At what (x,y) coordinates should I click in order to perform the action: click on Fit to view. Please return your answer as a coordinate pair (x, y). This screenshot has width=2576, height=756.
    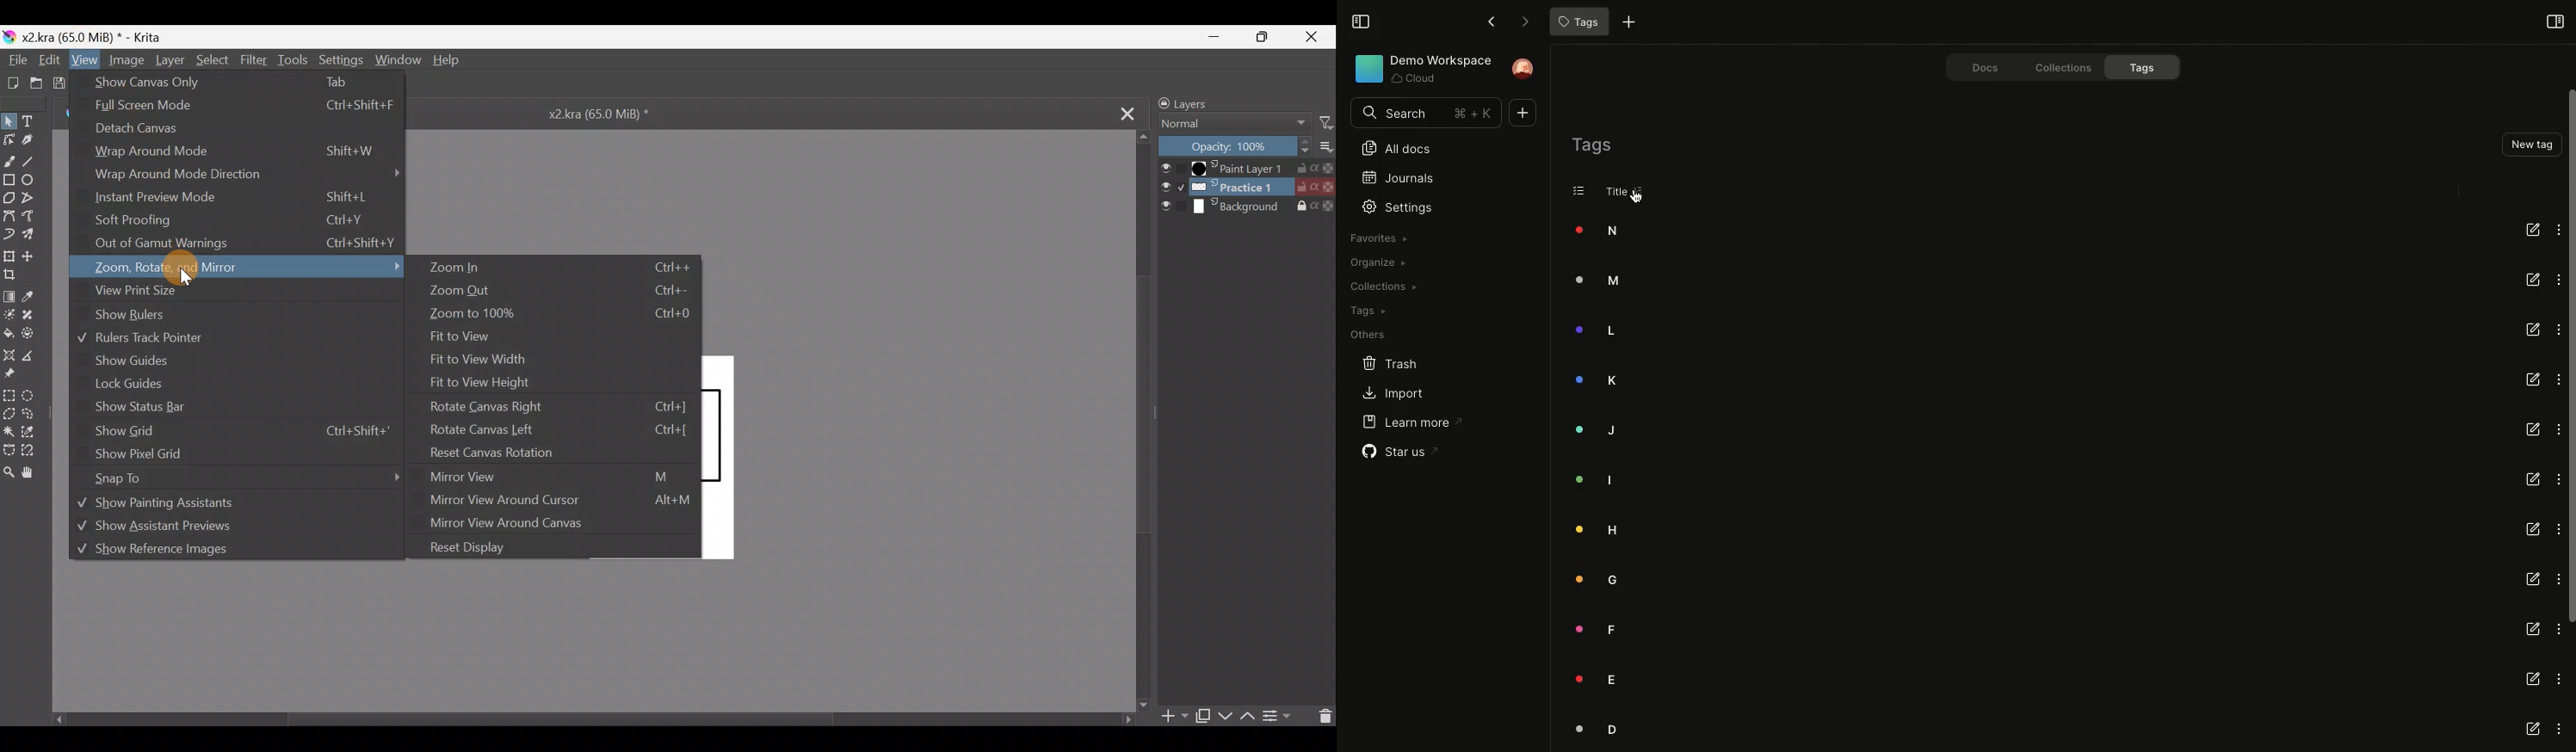
    Looking at the image, I should click on (465, 336).